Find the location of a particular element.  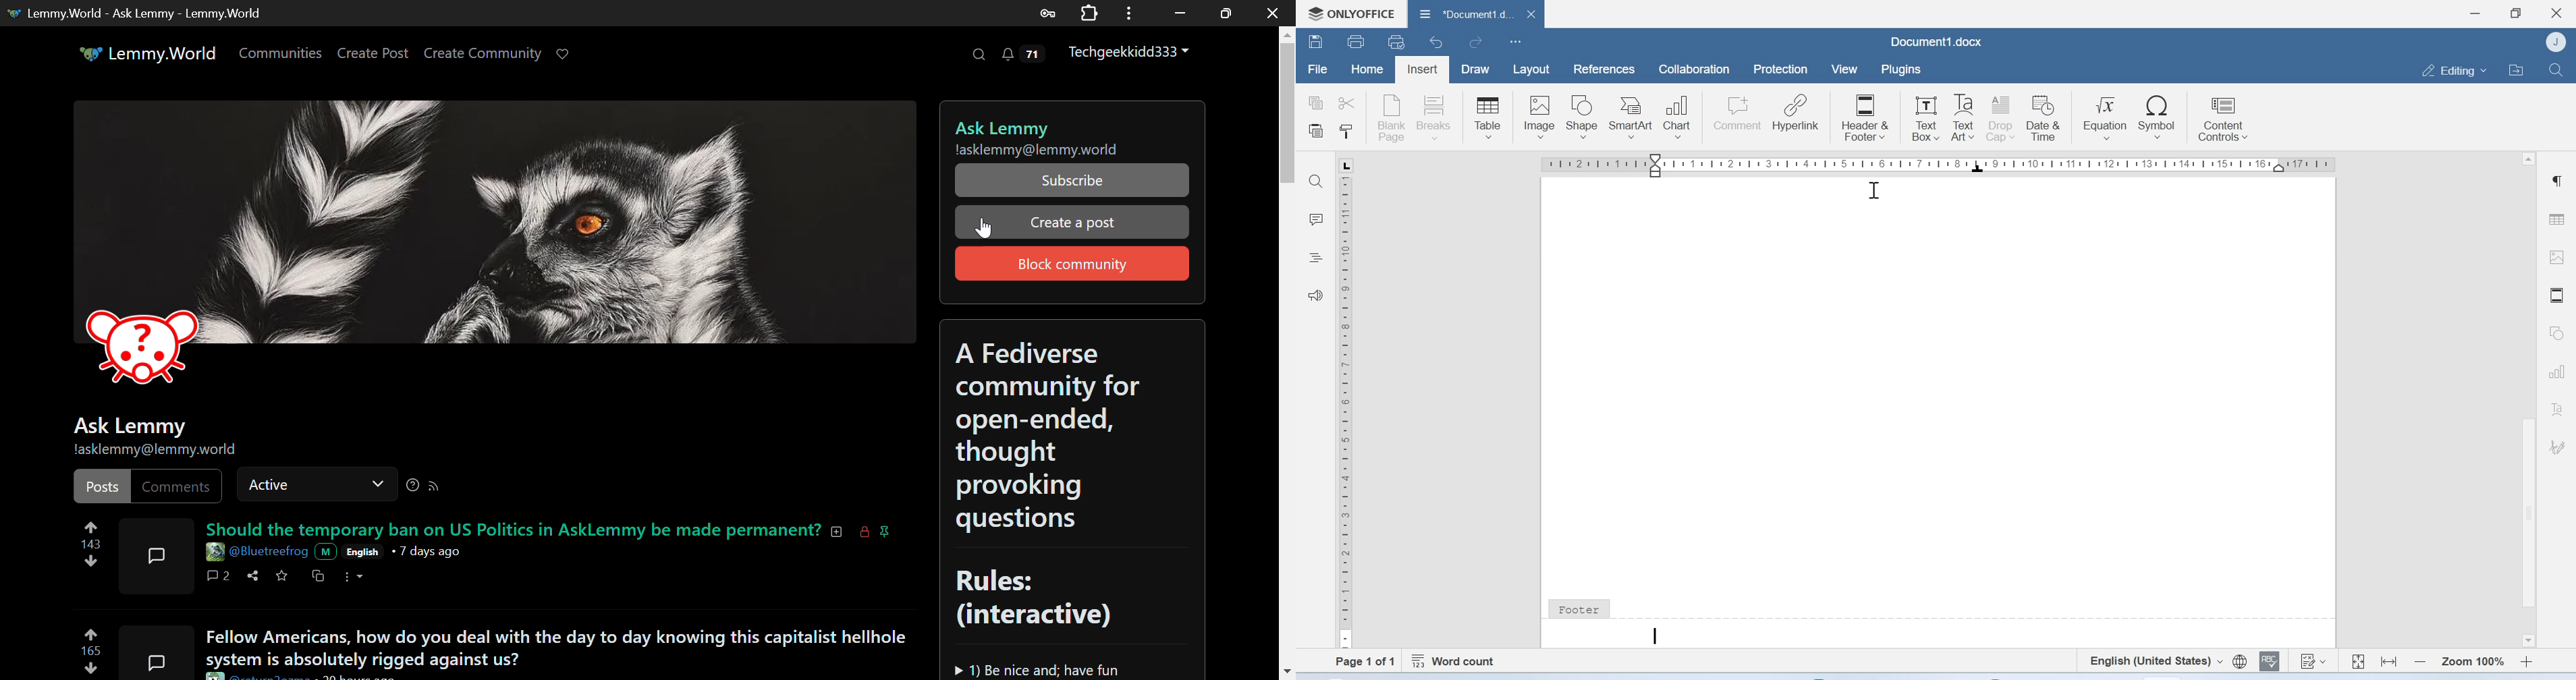

Text is located at coordinates (2557, 409).